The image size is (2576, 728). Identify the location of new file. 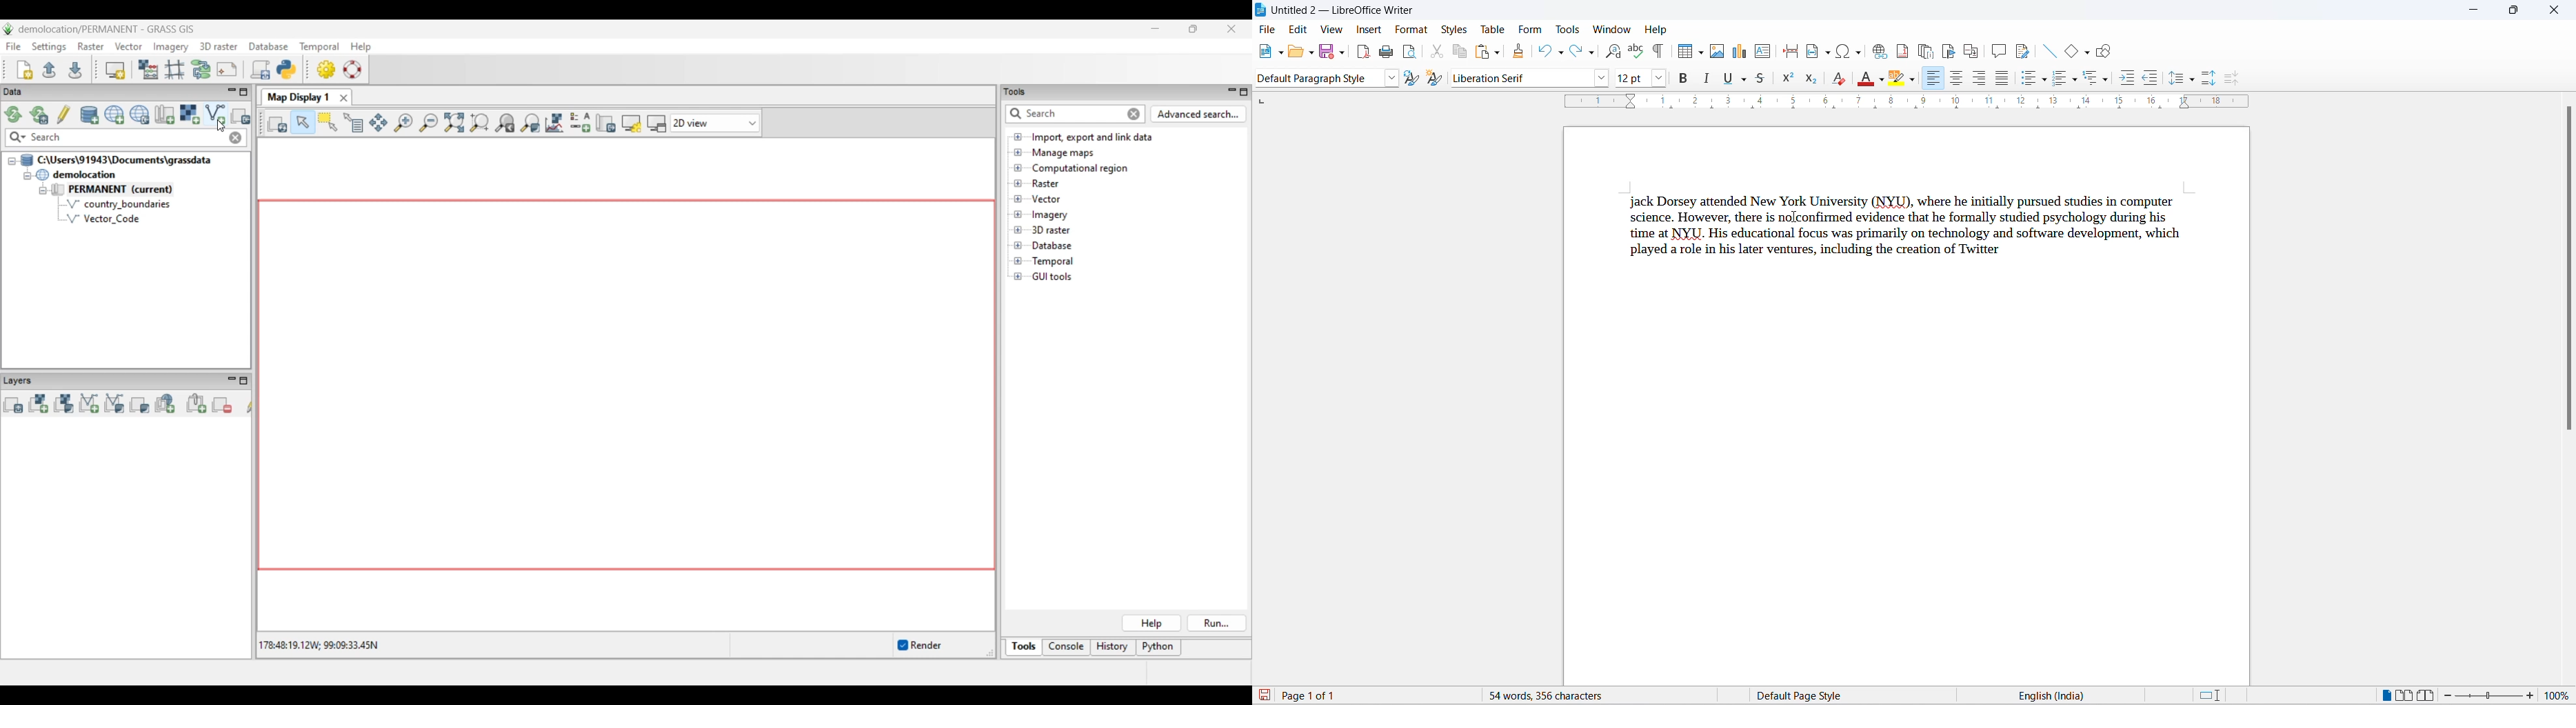
(1267, 51).